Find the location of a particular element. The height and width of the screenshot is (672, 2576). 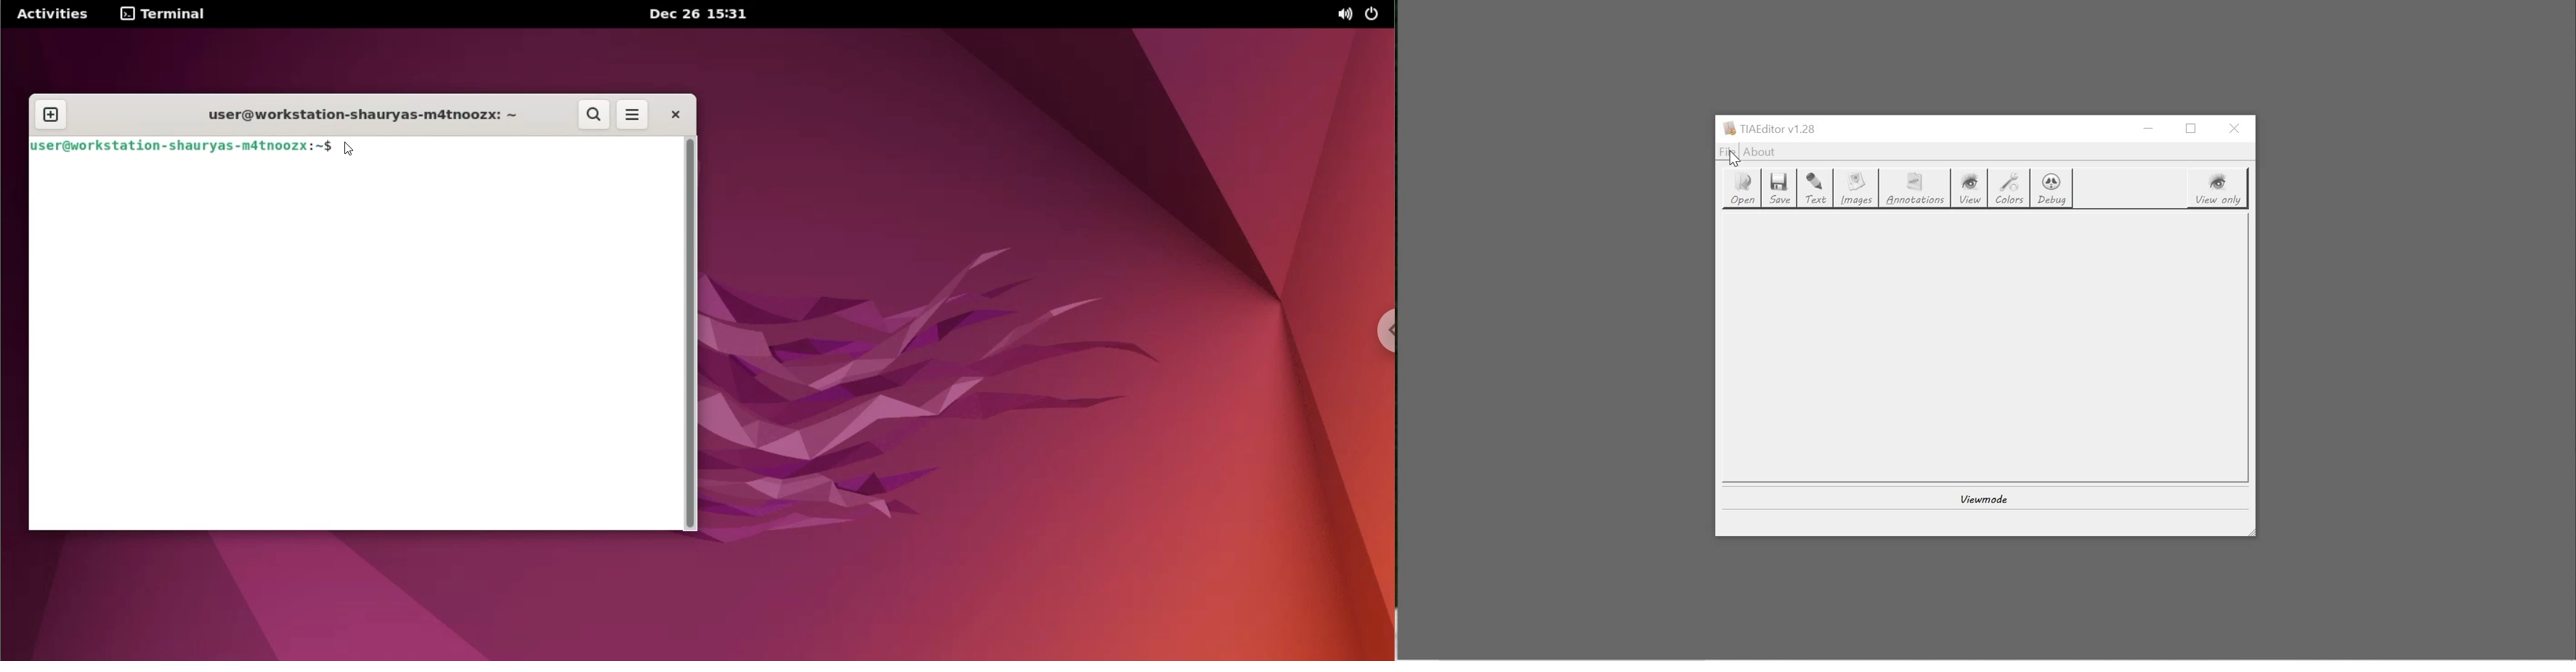

cursor  is located at coordinates (350, 146).